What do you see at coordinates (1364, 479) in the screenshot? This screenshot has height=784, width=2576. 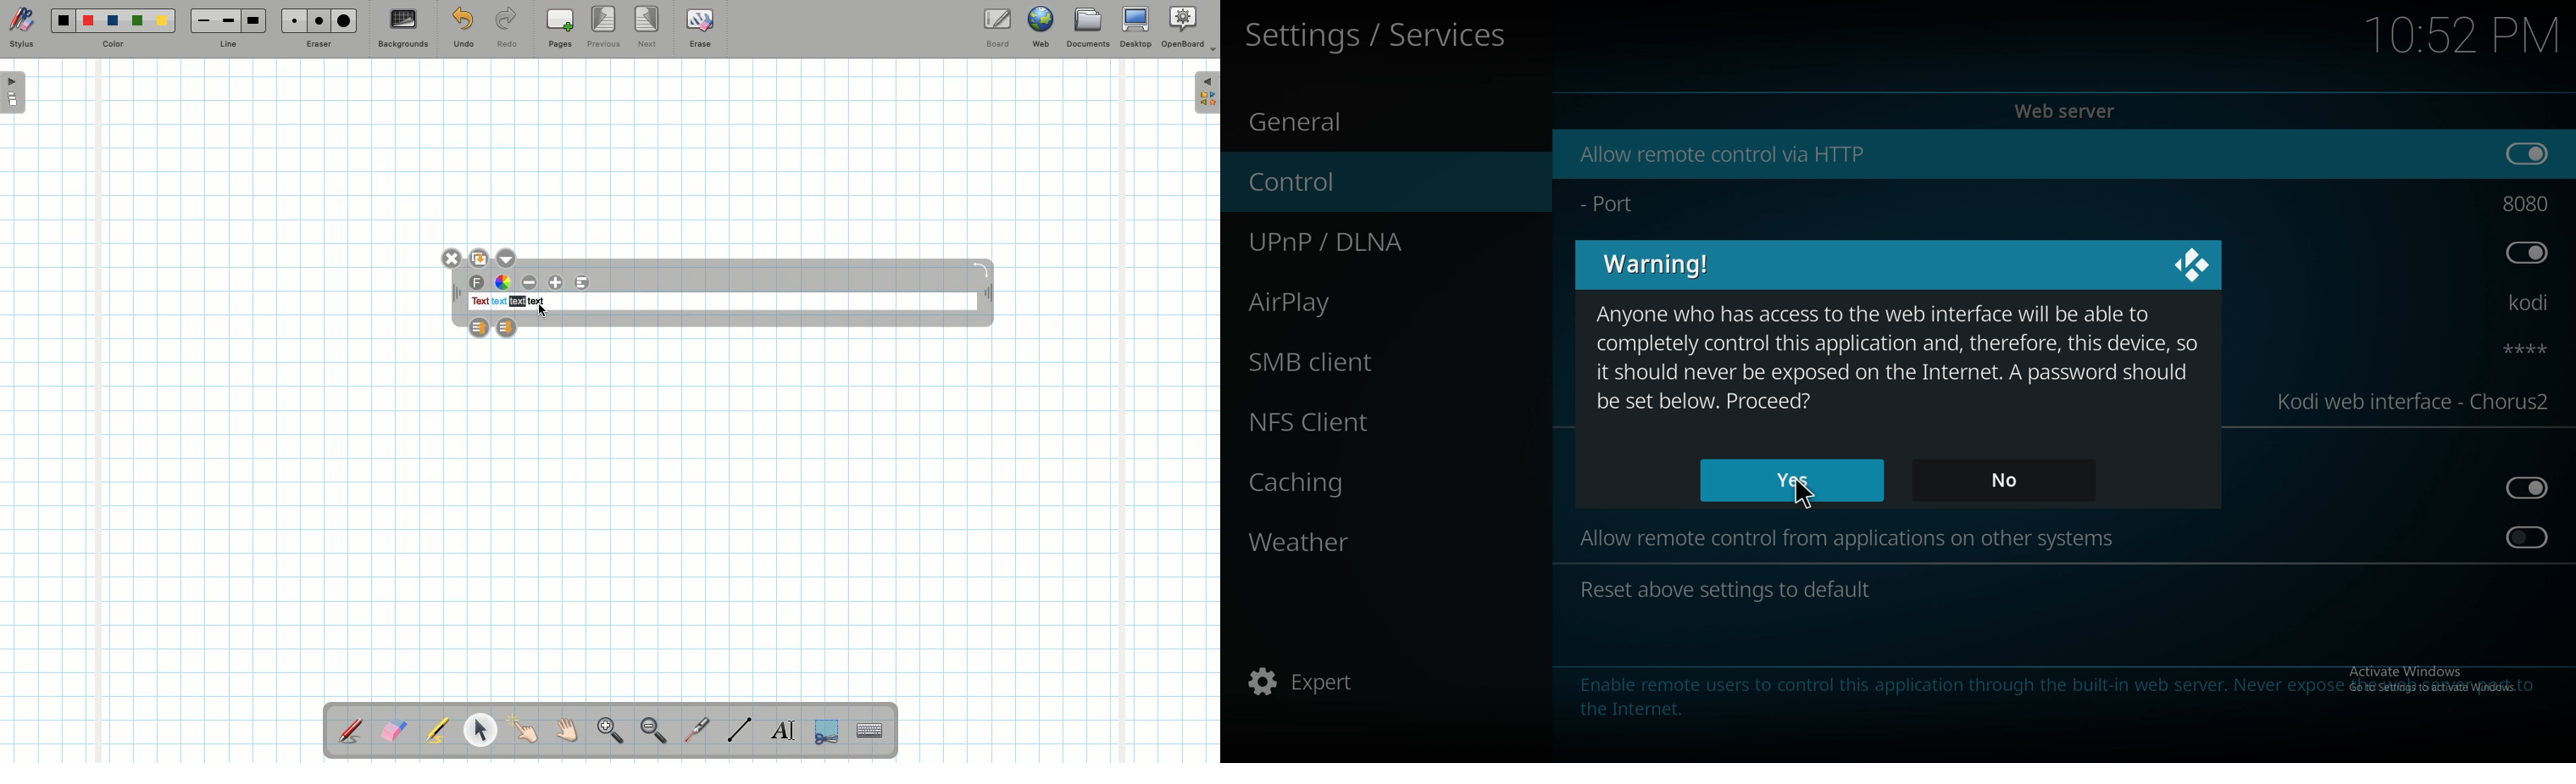 I see `caching` at bounding box center [1364, 479].